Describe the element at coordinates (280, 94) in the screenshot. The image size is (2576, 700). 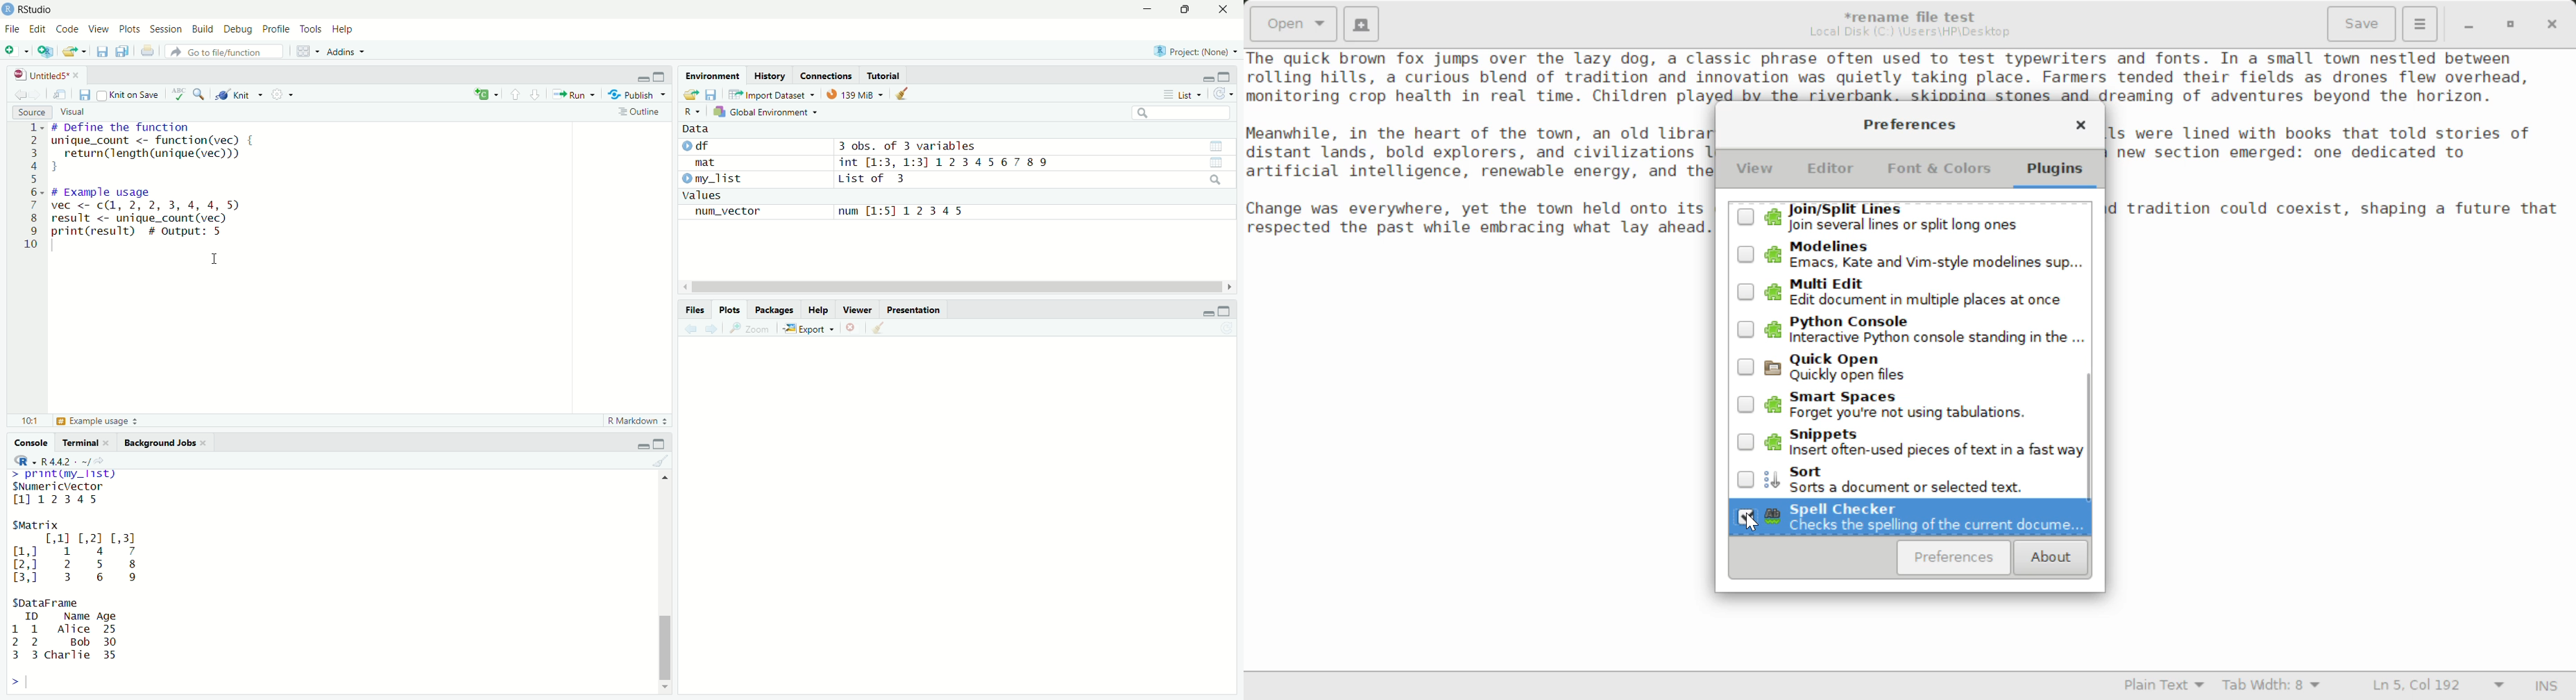
I see `settings` at that location.